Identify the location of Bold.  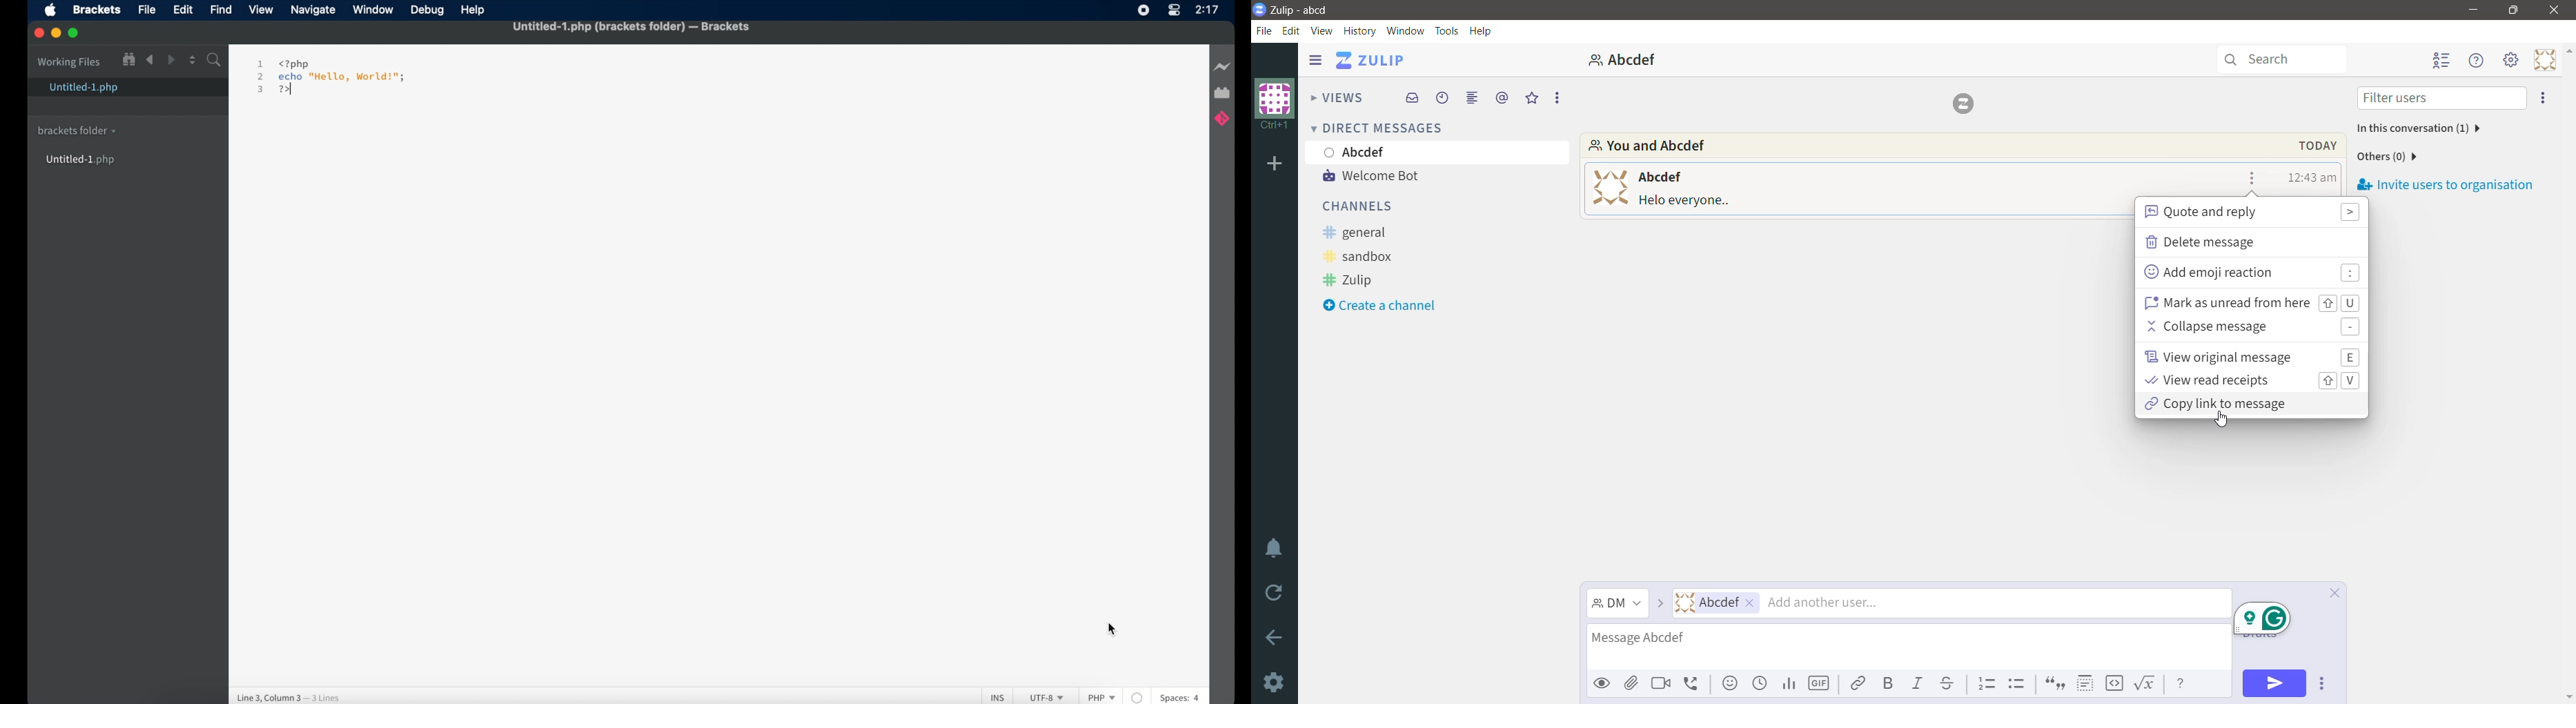
(1889, 683).